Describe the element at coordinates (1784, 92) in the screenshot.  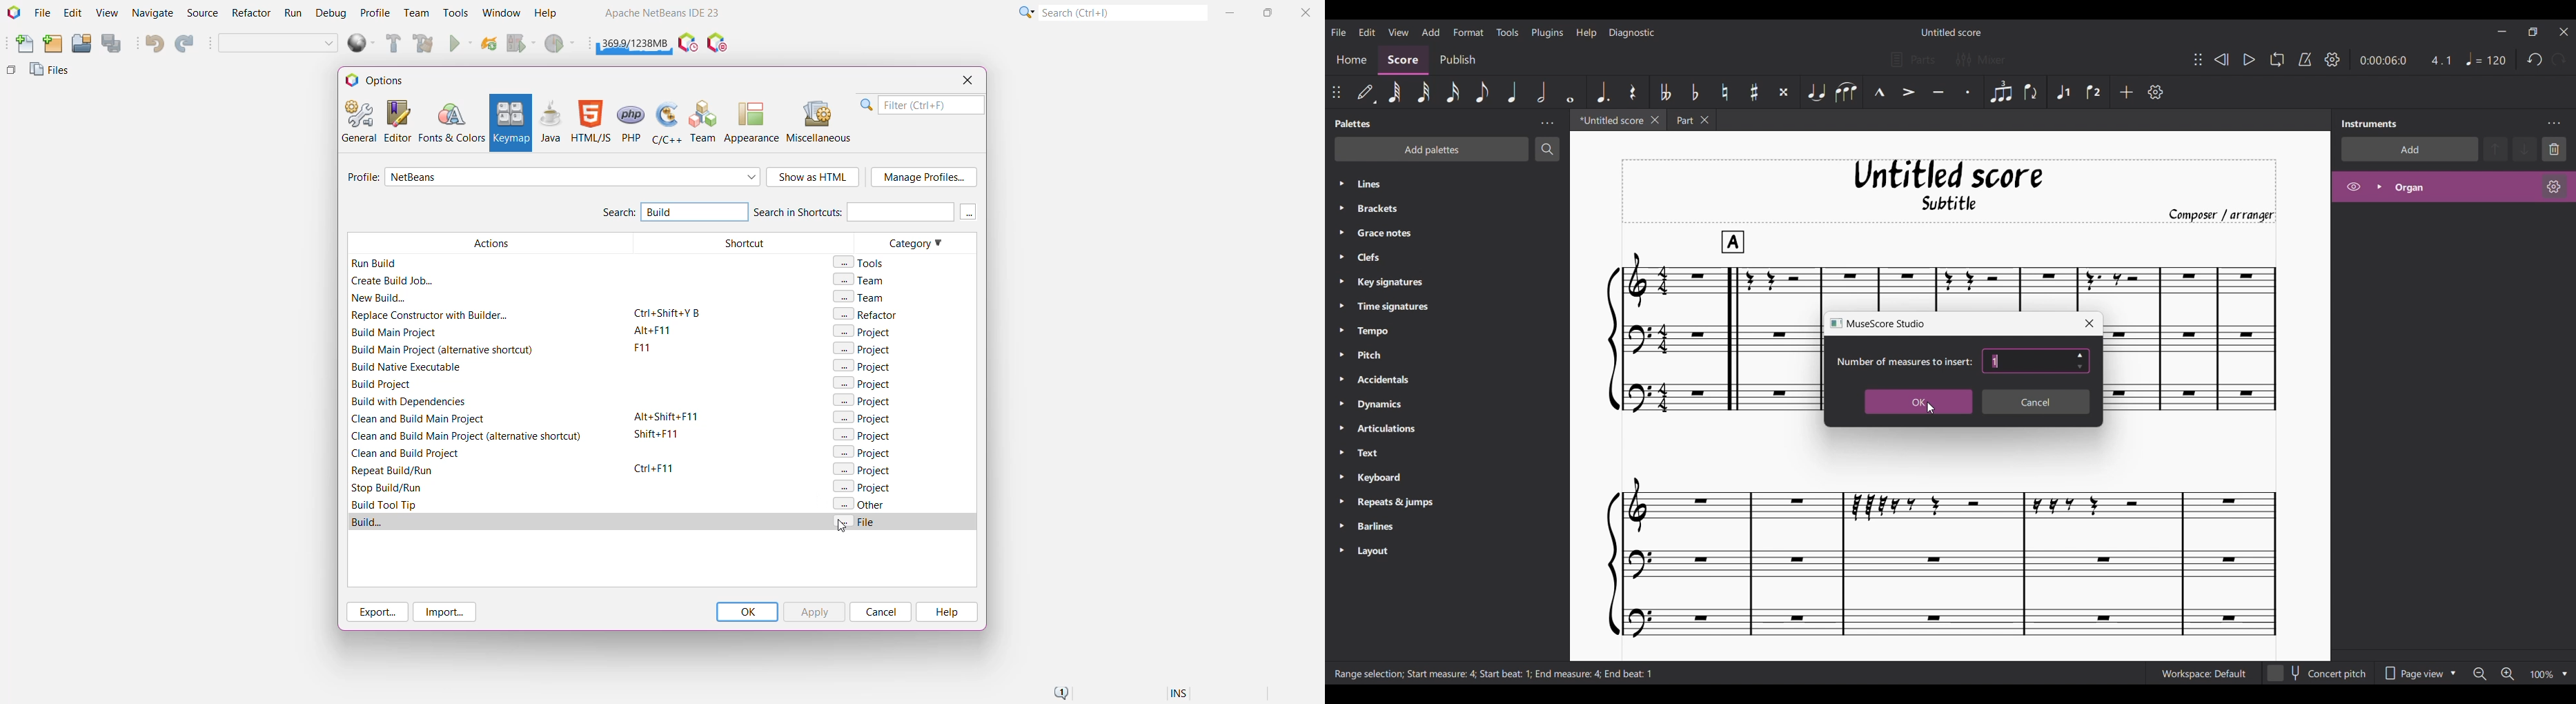
I see `Toggle double sharp` at that location.